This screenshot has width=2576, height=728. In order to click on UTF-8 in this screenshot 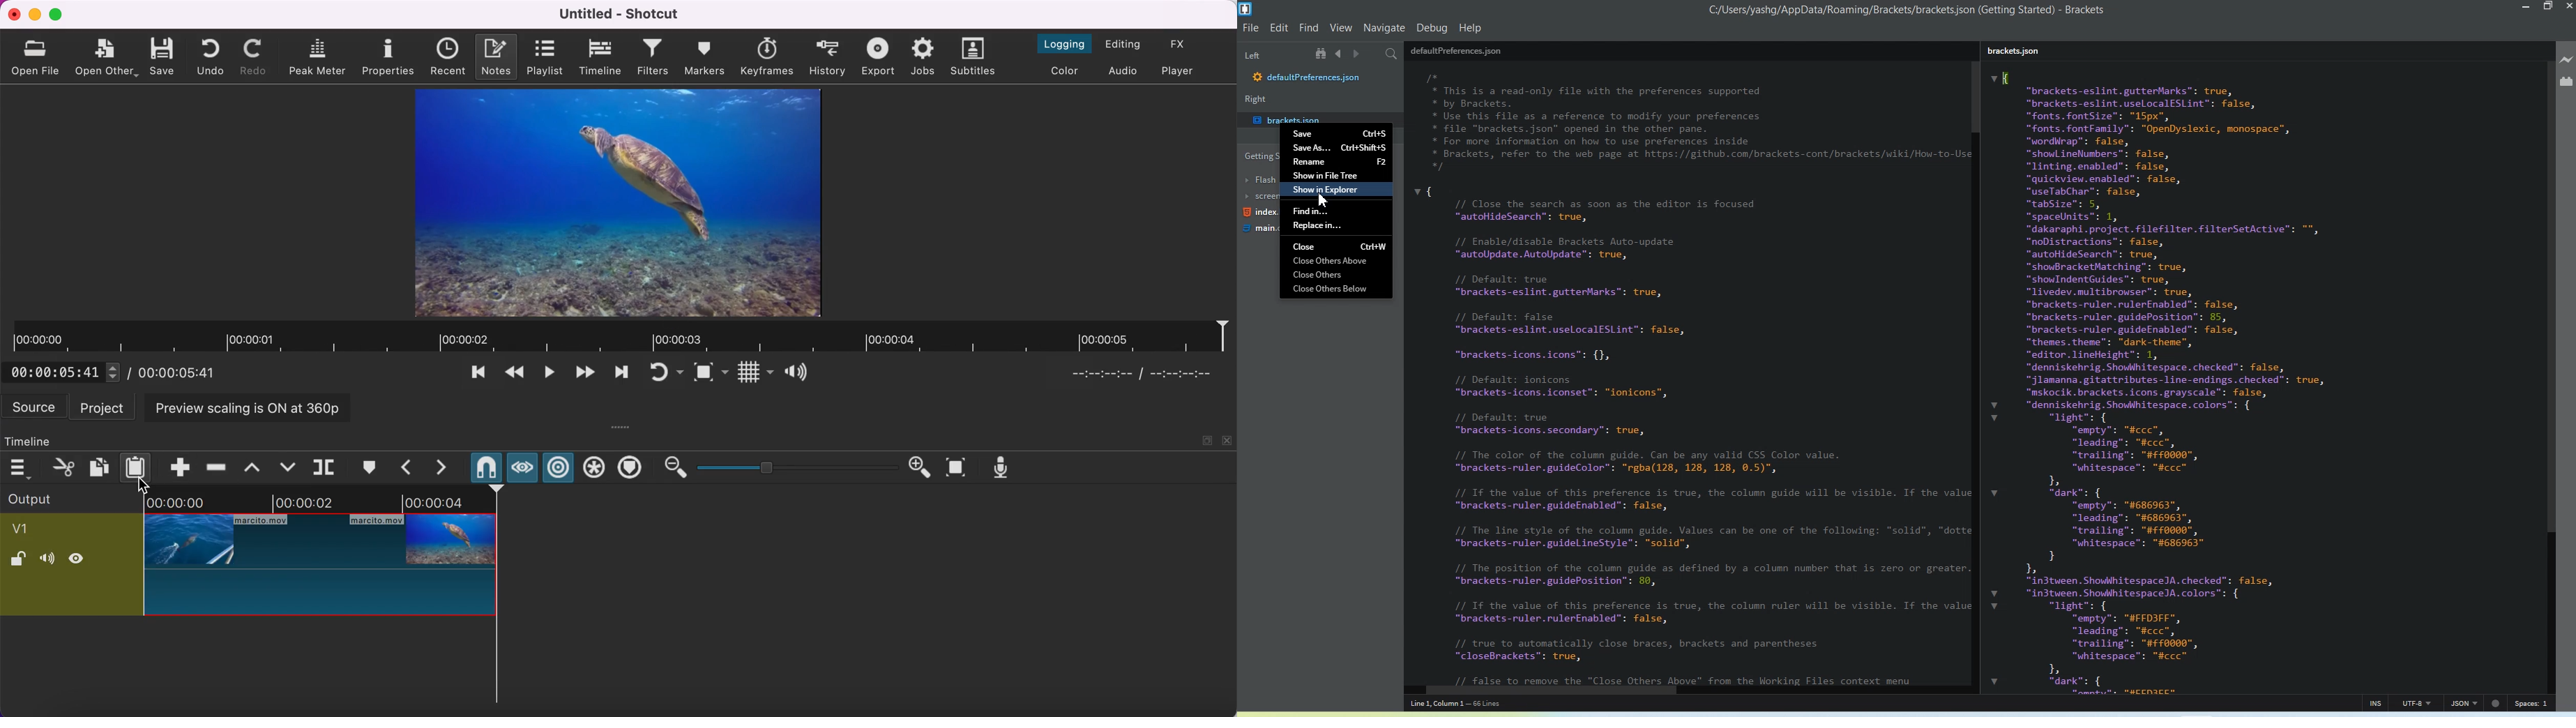, I will do `click(2418, 703)`.